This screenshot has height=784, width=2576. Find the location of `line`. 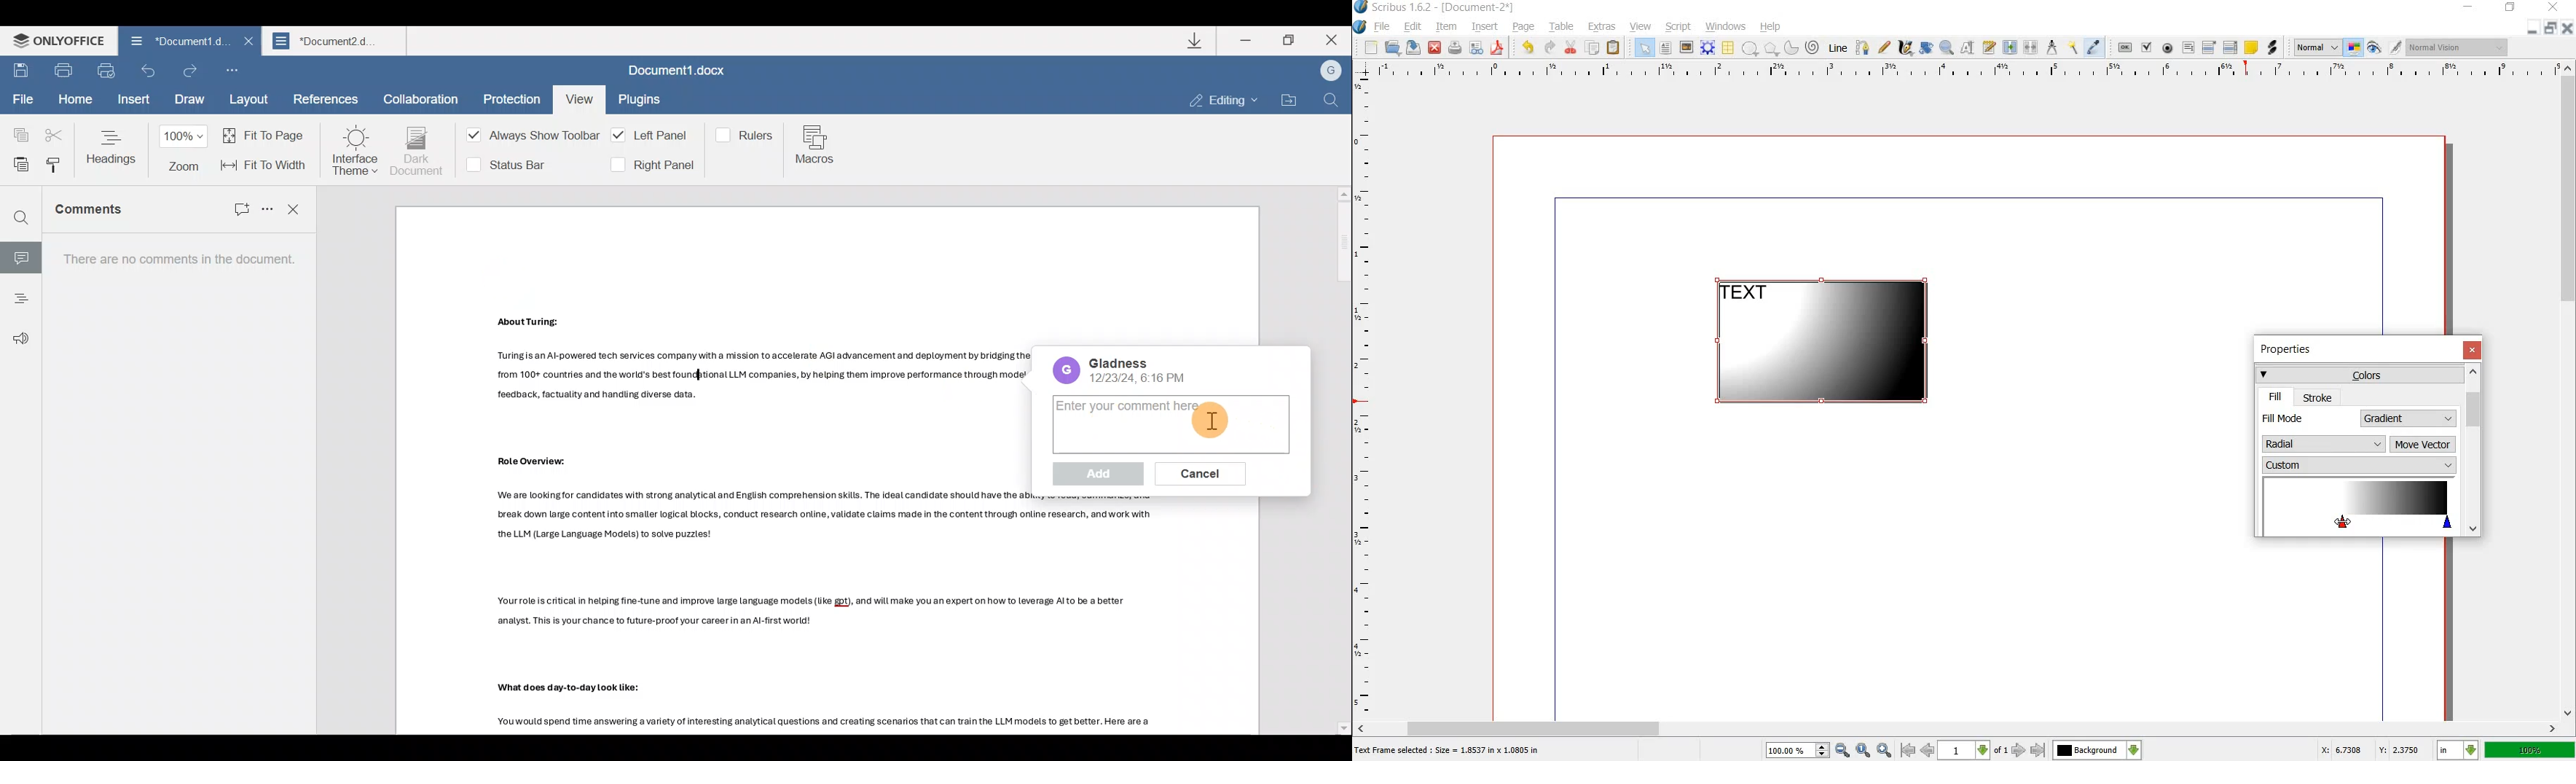

line is located at coordinates (1839, 49).